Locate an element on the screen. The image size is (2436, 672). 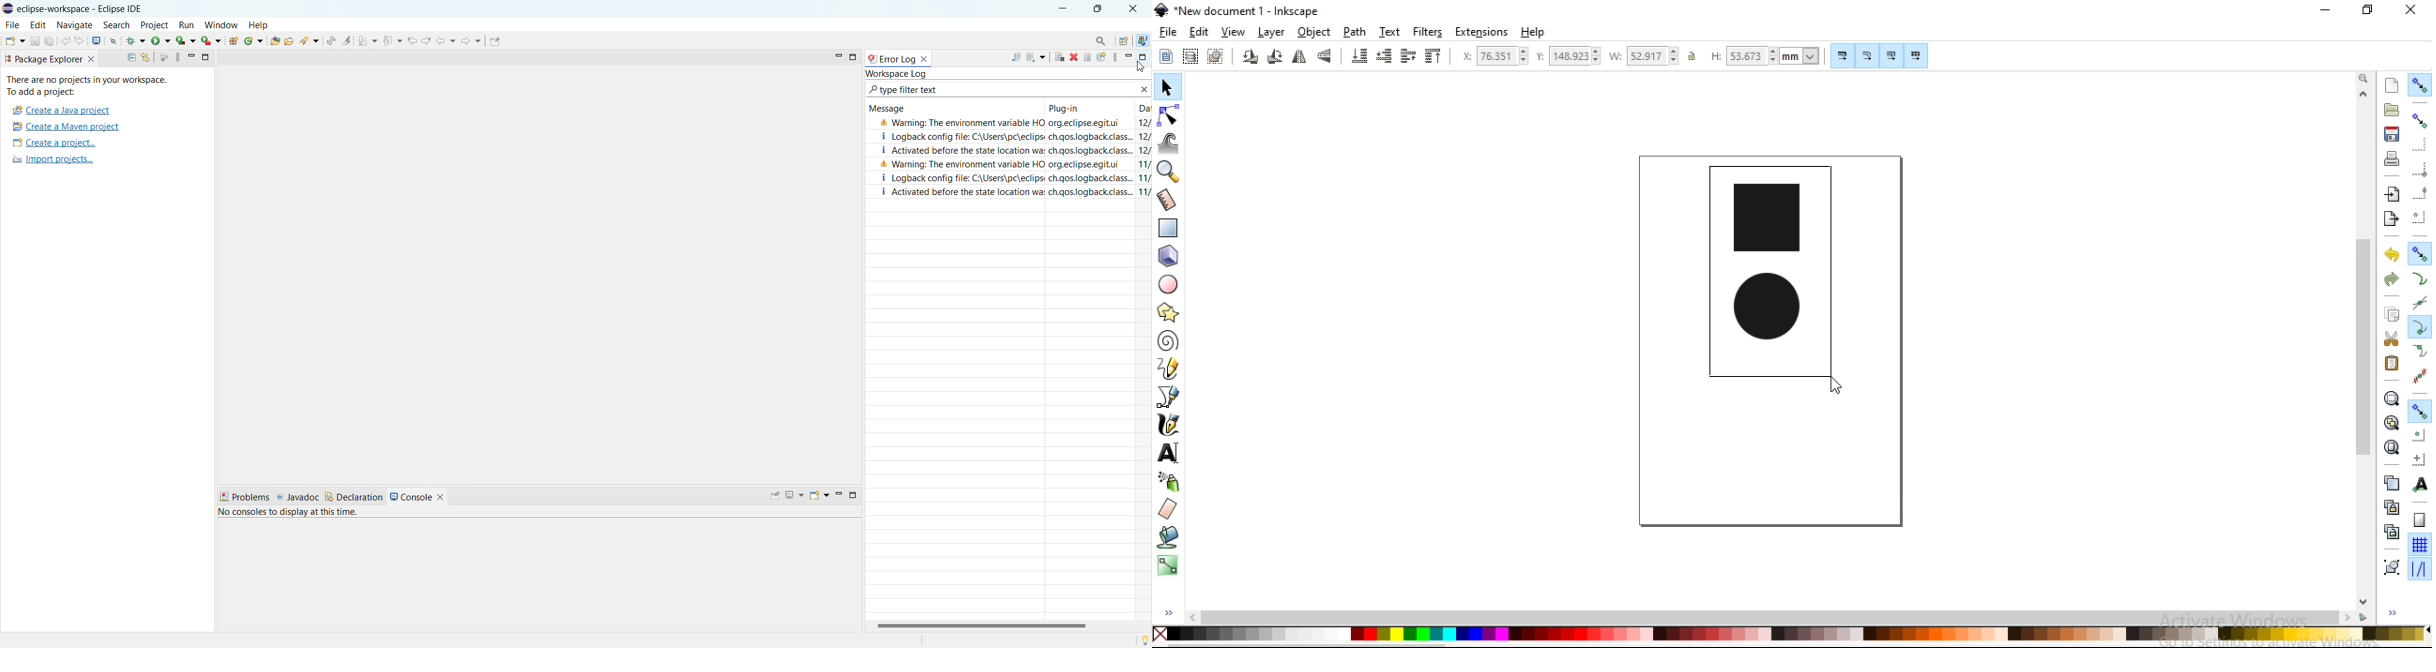
view menu is located at coordinates (179, 58).